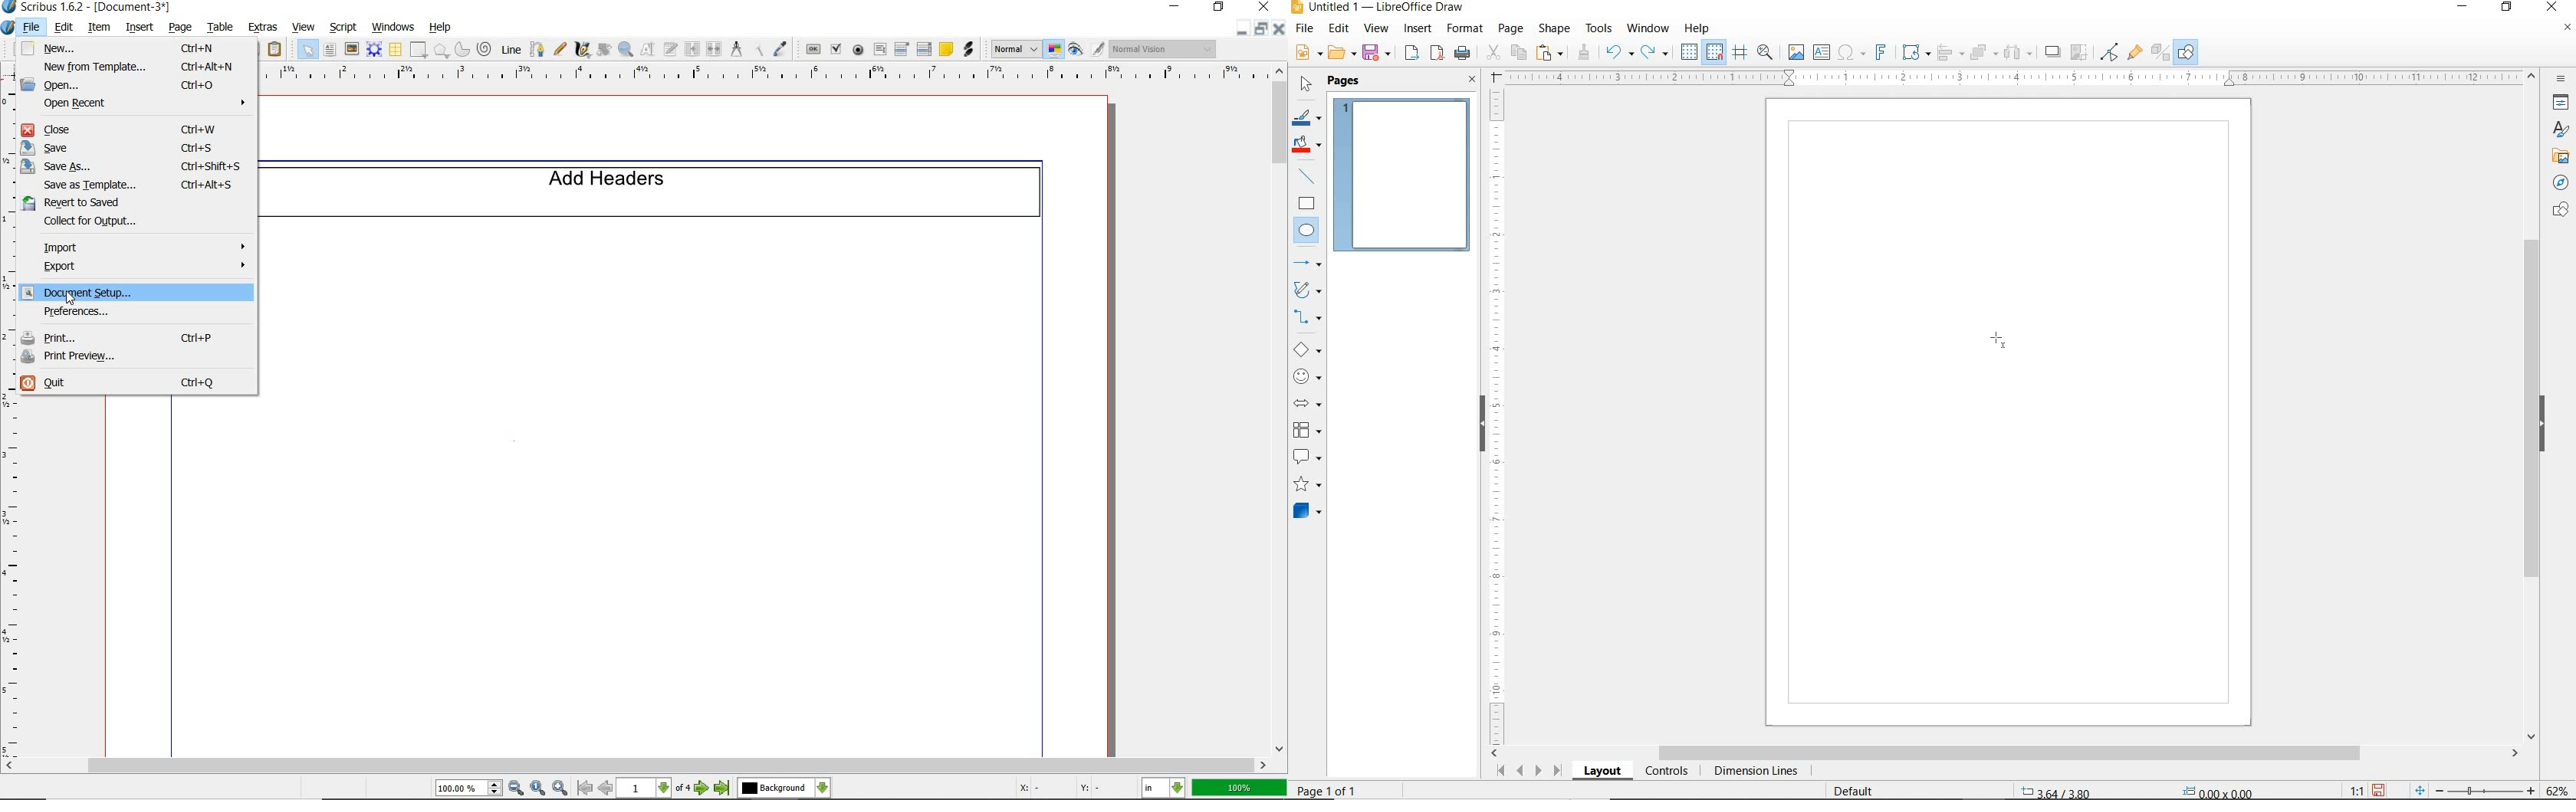  Describe the element at coordinates (1914, 52) in the screenshot. I see `TRANSFORMATIONS` at that location.